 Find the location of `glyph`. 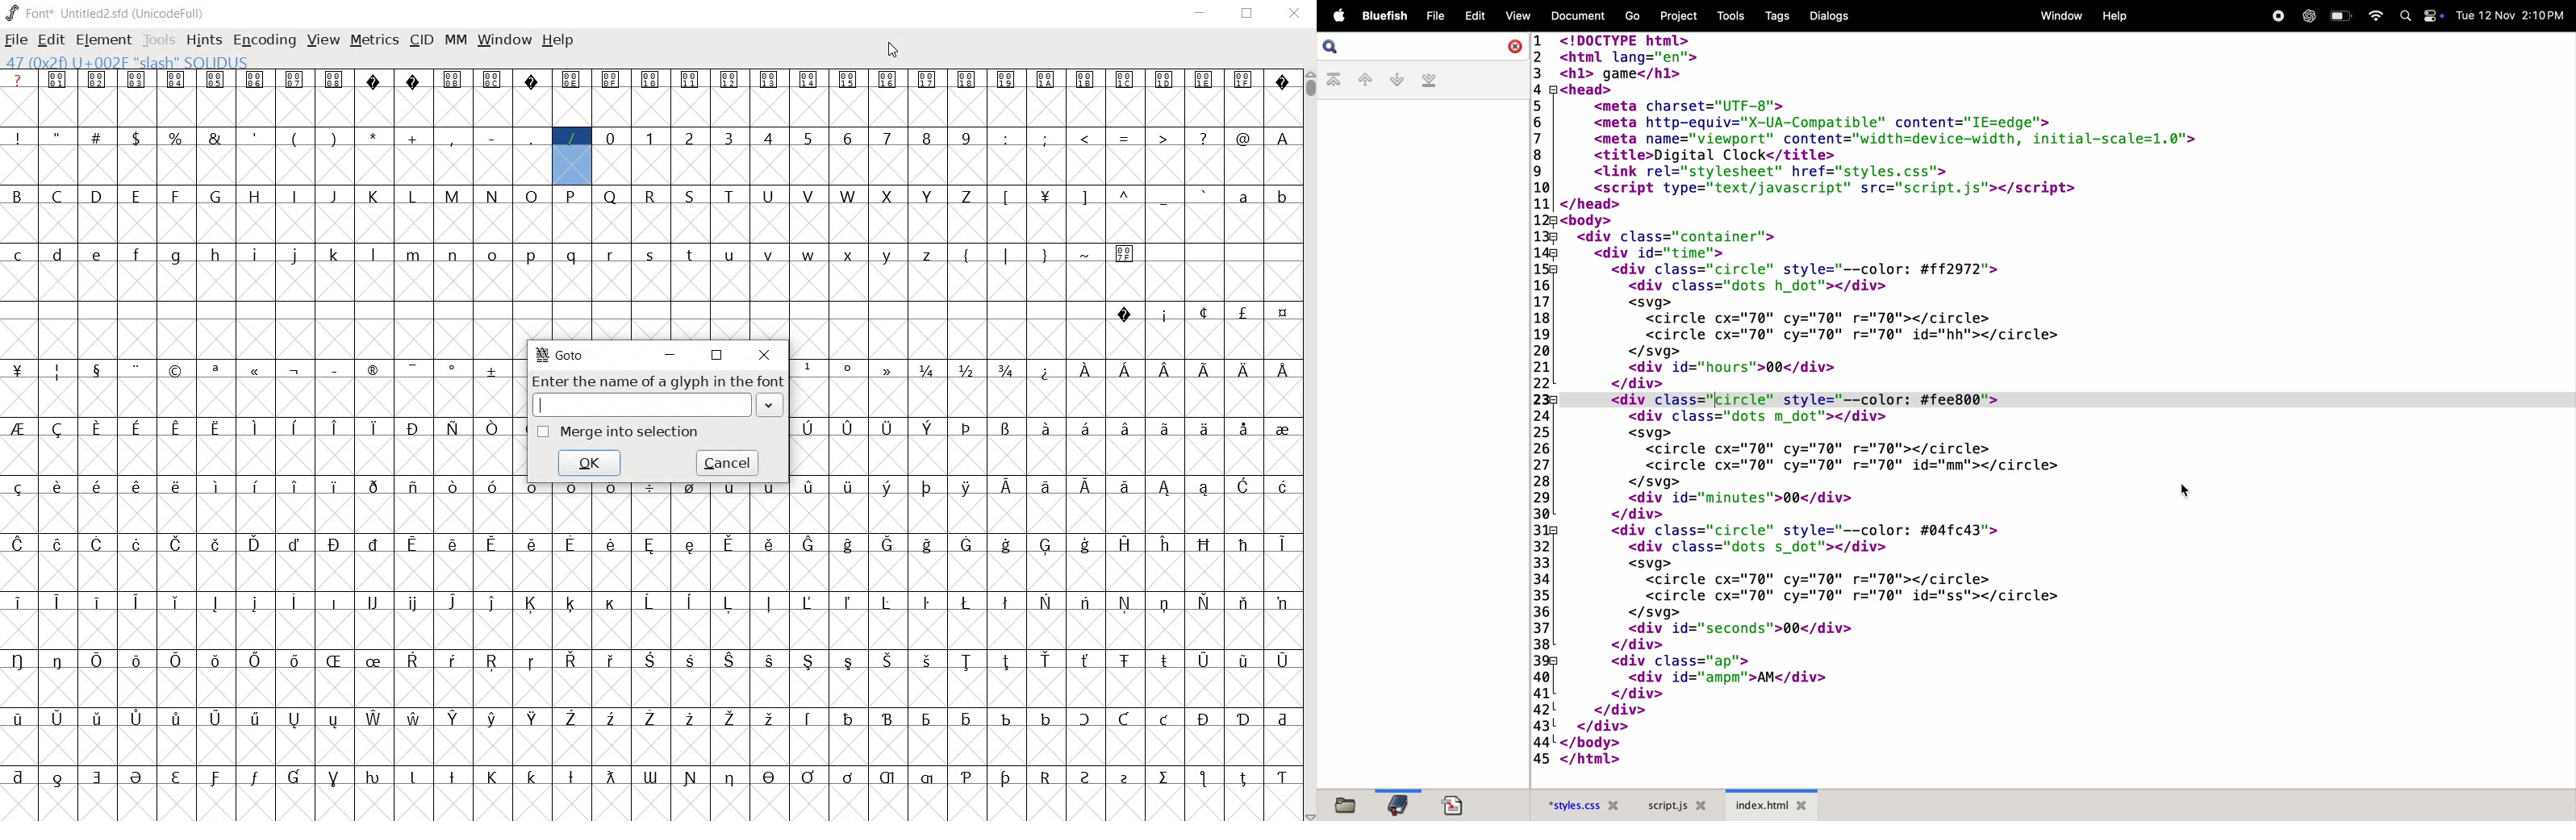

glyph is located at coordinates (452, 777).